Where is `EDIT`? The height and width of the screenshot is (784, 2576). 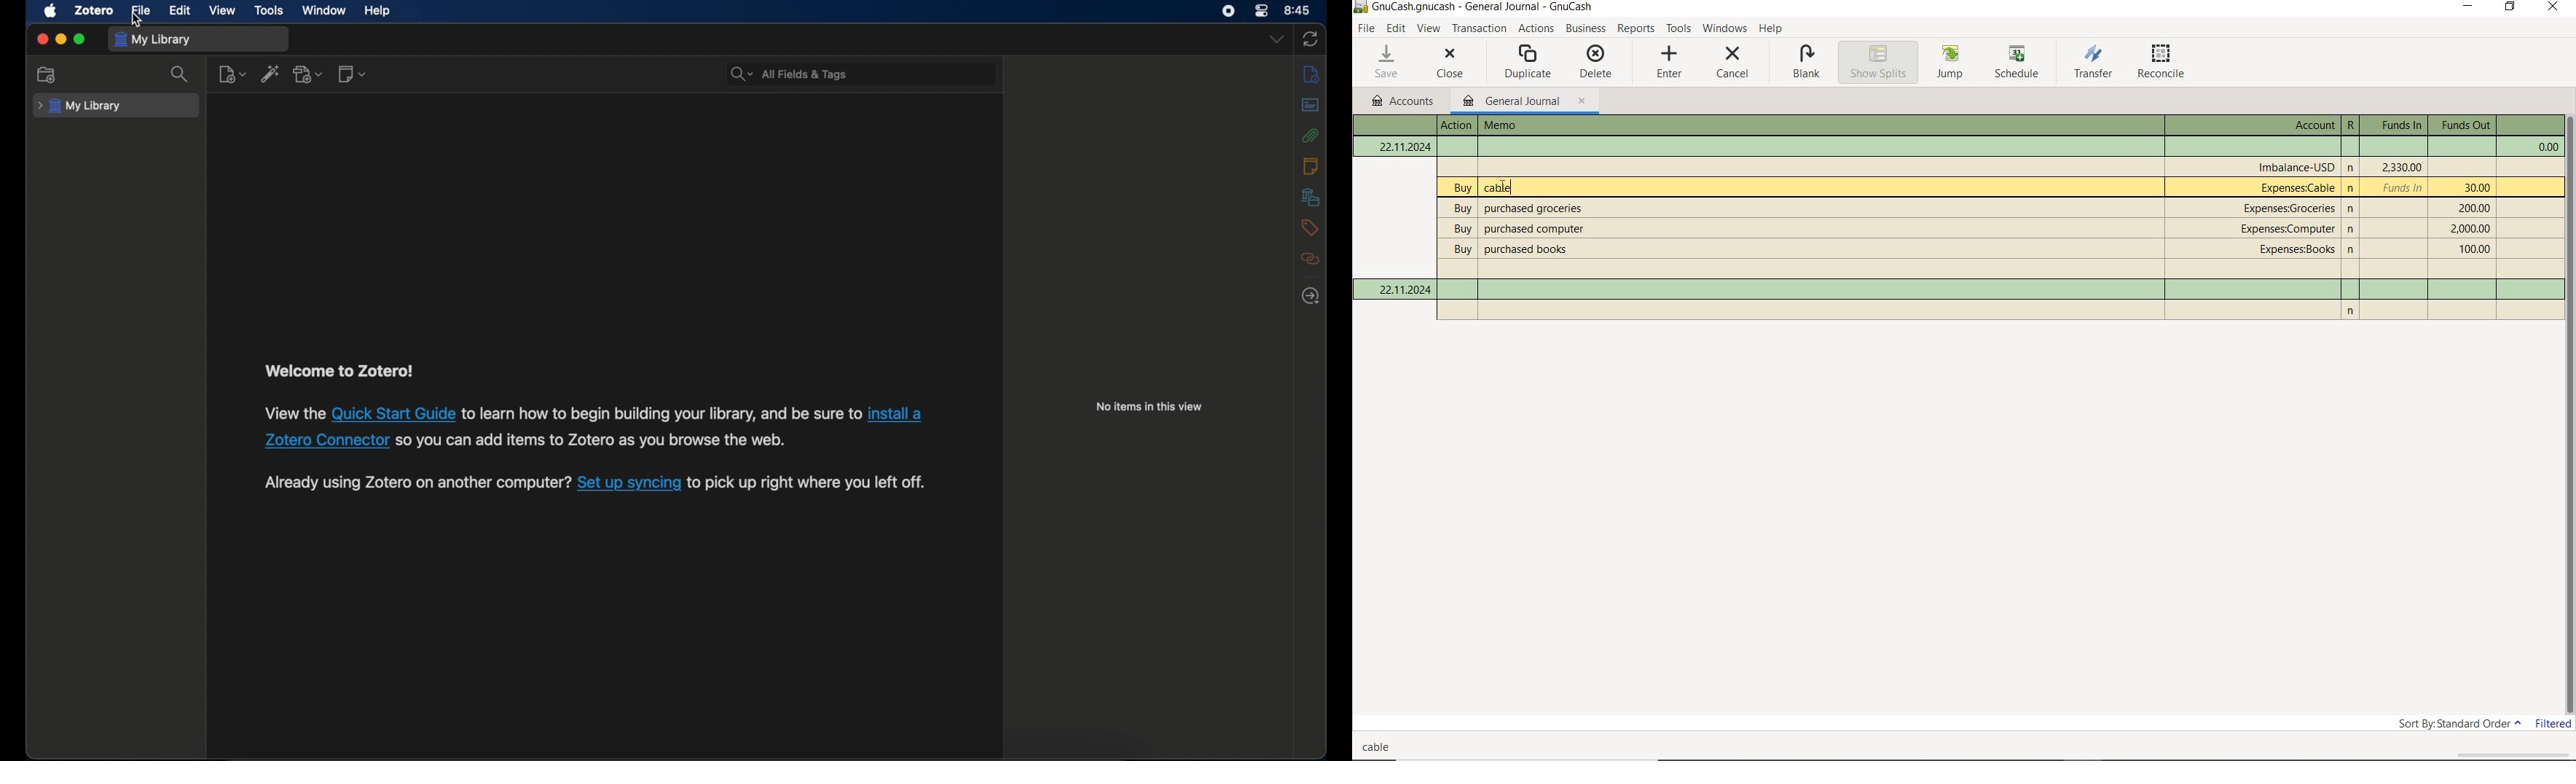 EDIT is located at coordinates (1396, 29).